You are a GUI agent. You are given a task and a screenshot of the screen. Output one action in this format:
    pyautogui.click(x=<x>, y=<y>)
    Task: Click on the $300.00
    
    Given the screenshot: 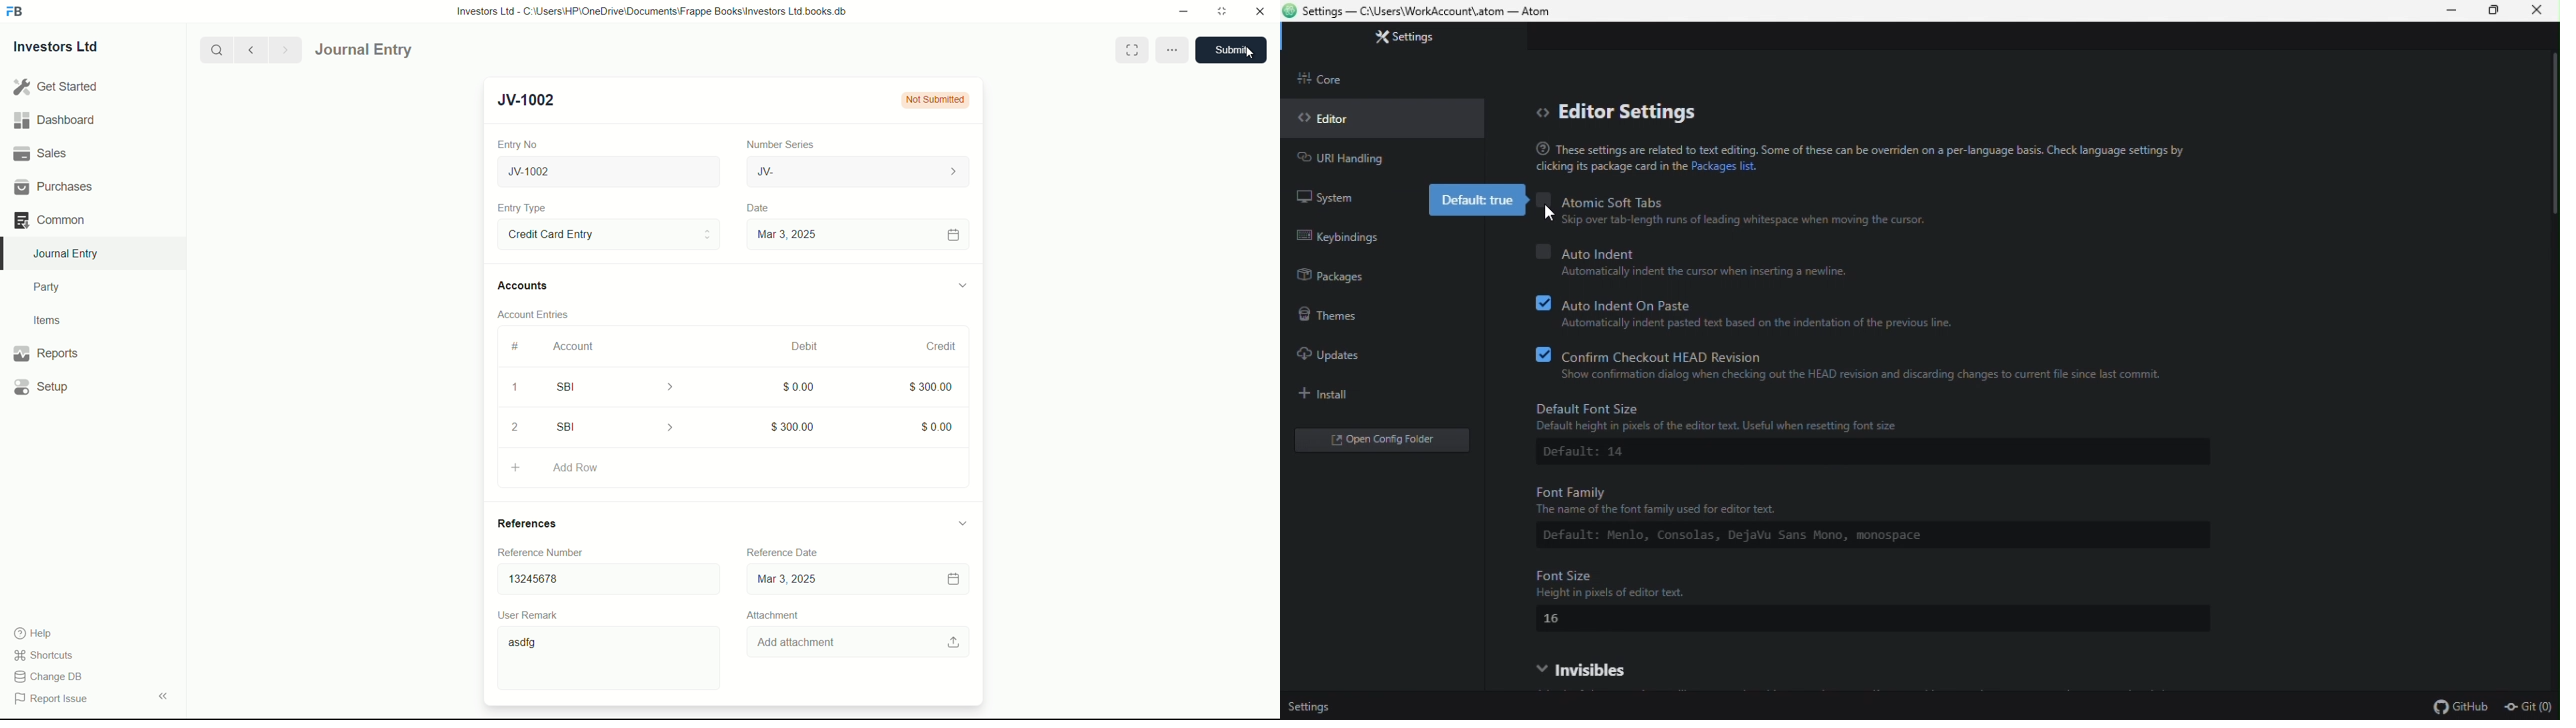 What is the action you would take?
    pyautogui.click(x=932, y=385)
    